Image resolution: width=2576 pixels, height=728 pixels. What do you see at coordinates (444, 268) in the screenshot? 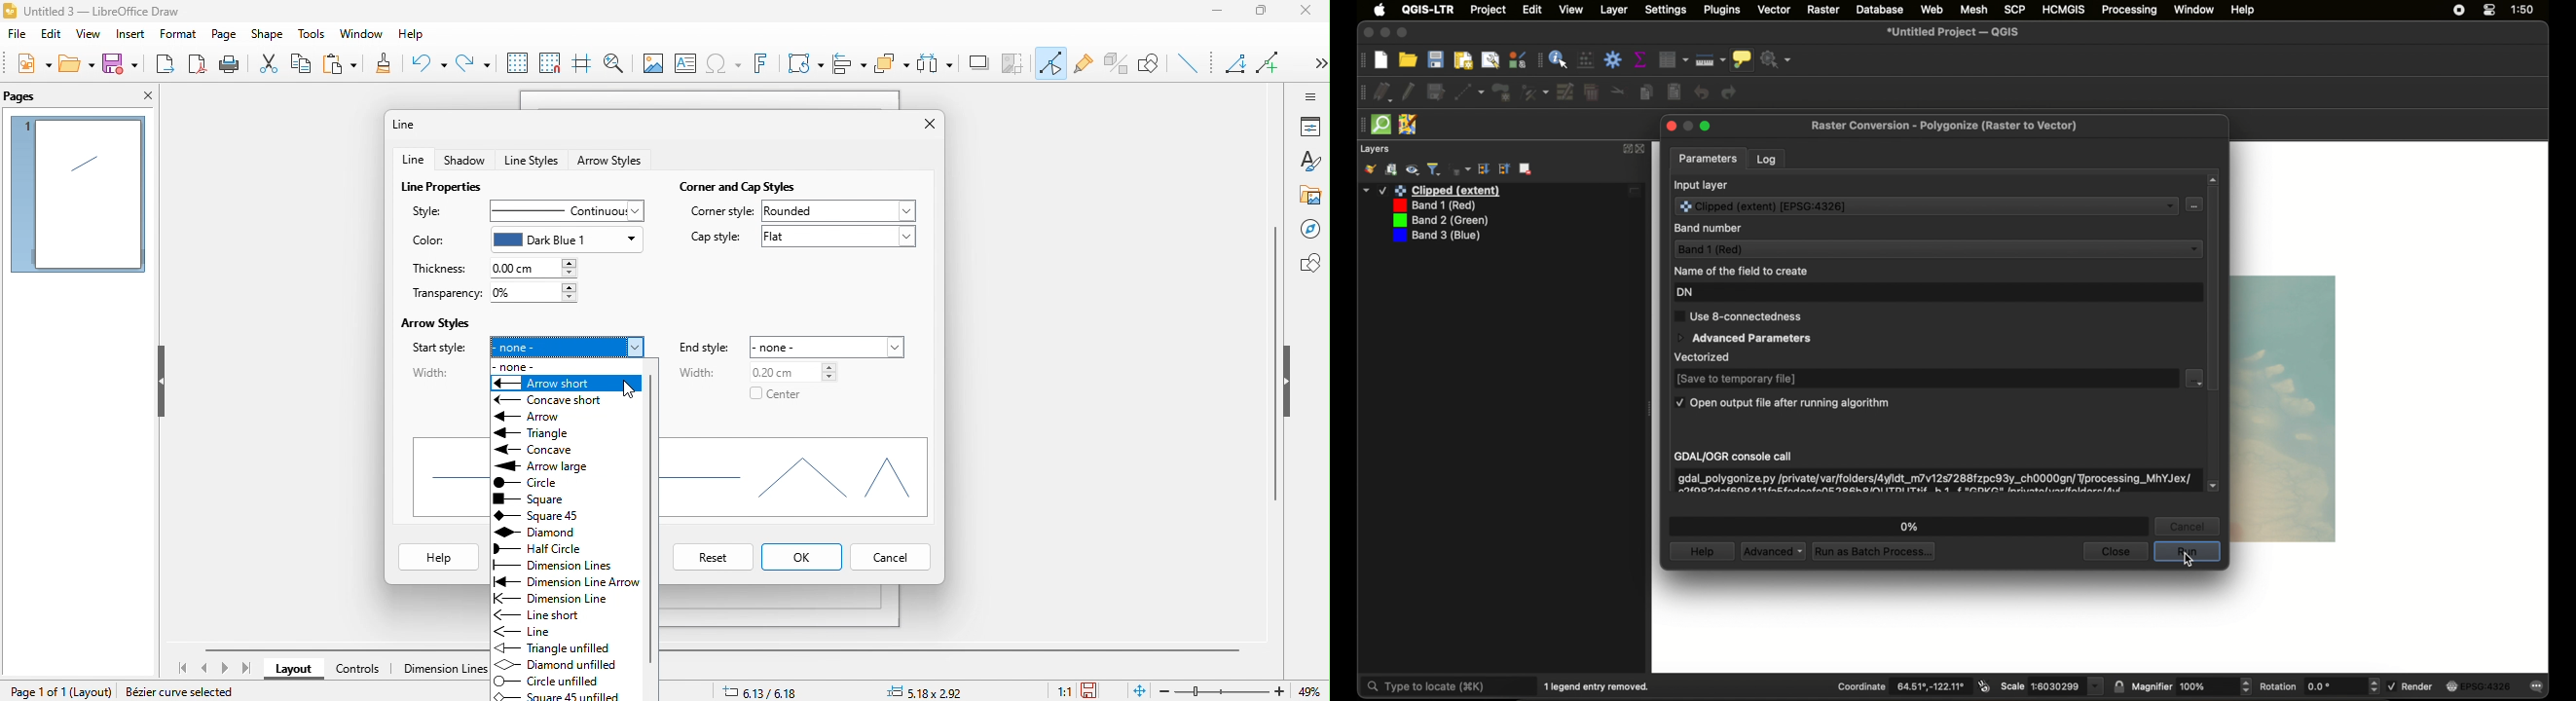
I see `thickness` at bounding box center [444, 268].